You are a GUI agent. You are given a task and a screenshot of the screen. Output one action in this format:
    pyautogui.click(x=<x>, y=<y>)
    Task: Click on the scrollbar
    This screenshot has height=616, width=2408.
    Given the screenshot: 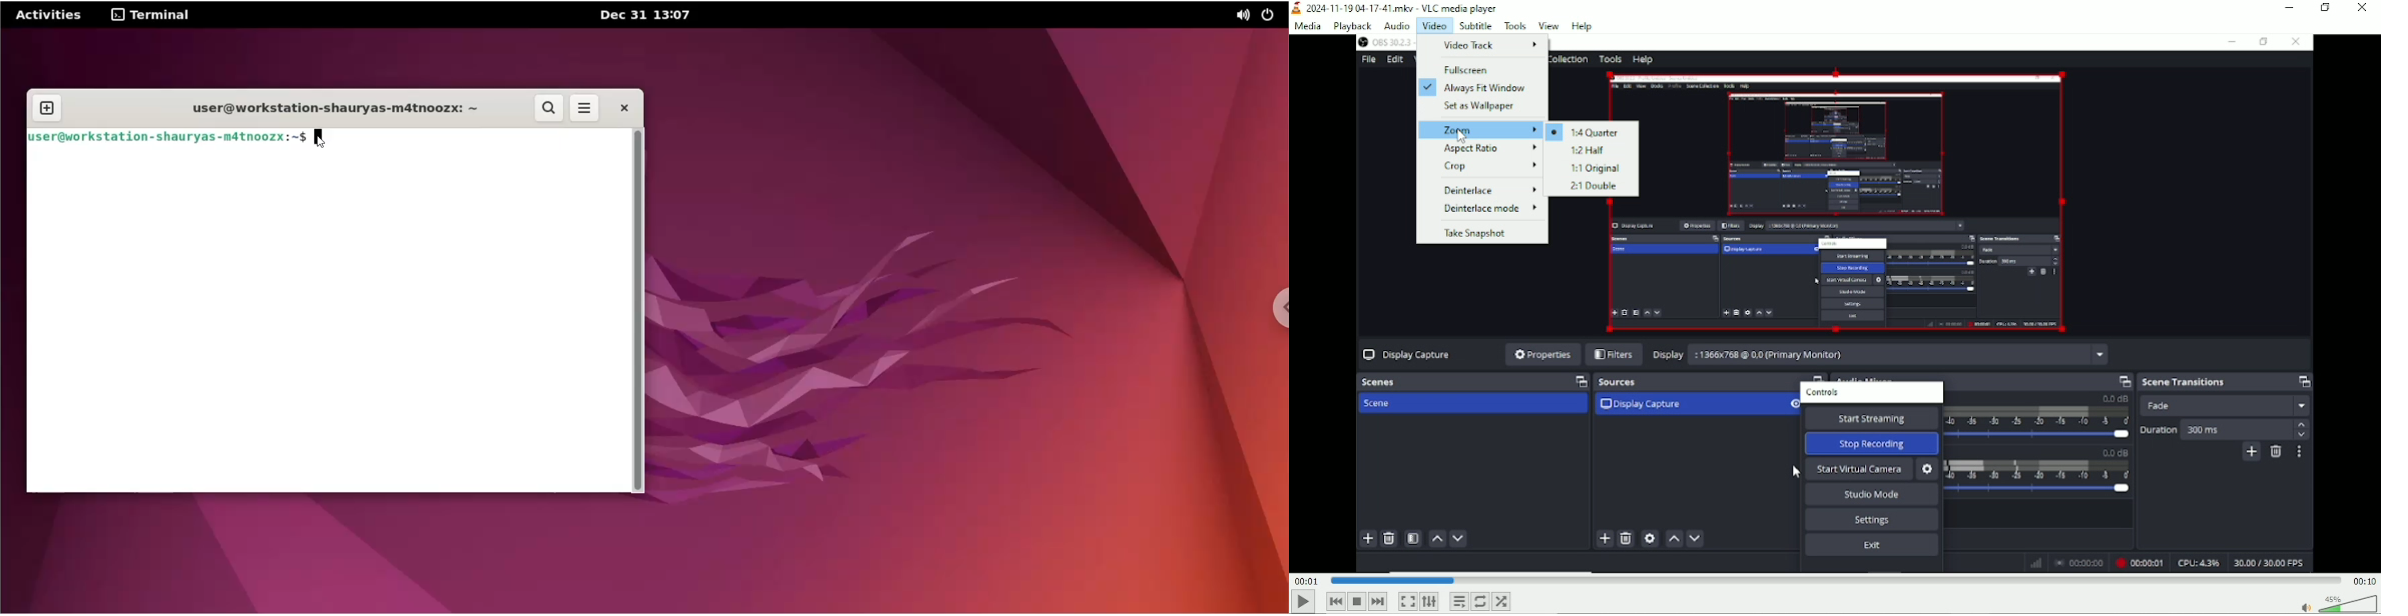 What is the action you would take?
    pyautogui.click(x=642, y=310)
    